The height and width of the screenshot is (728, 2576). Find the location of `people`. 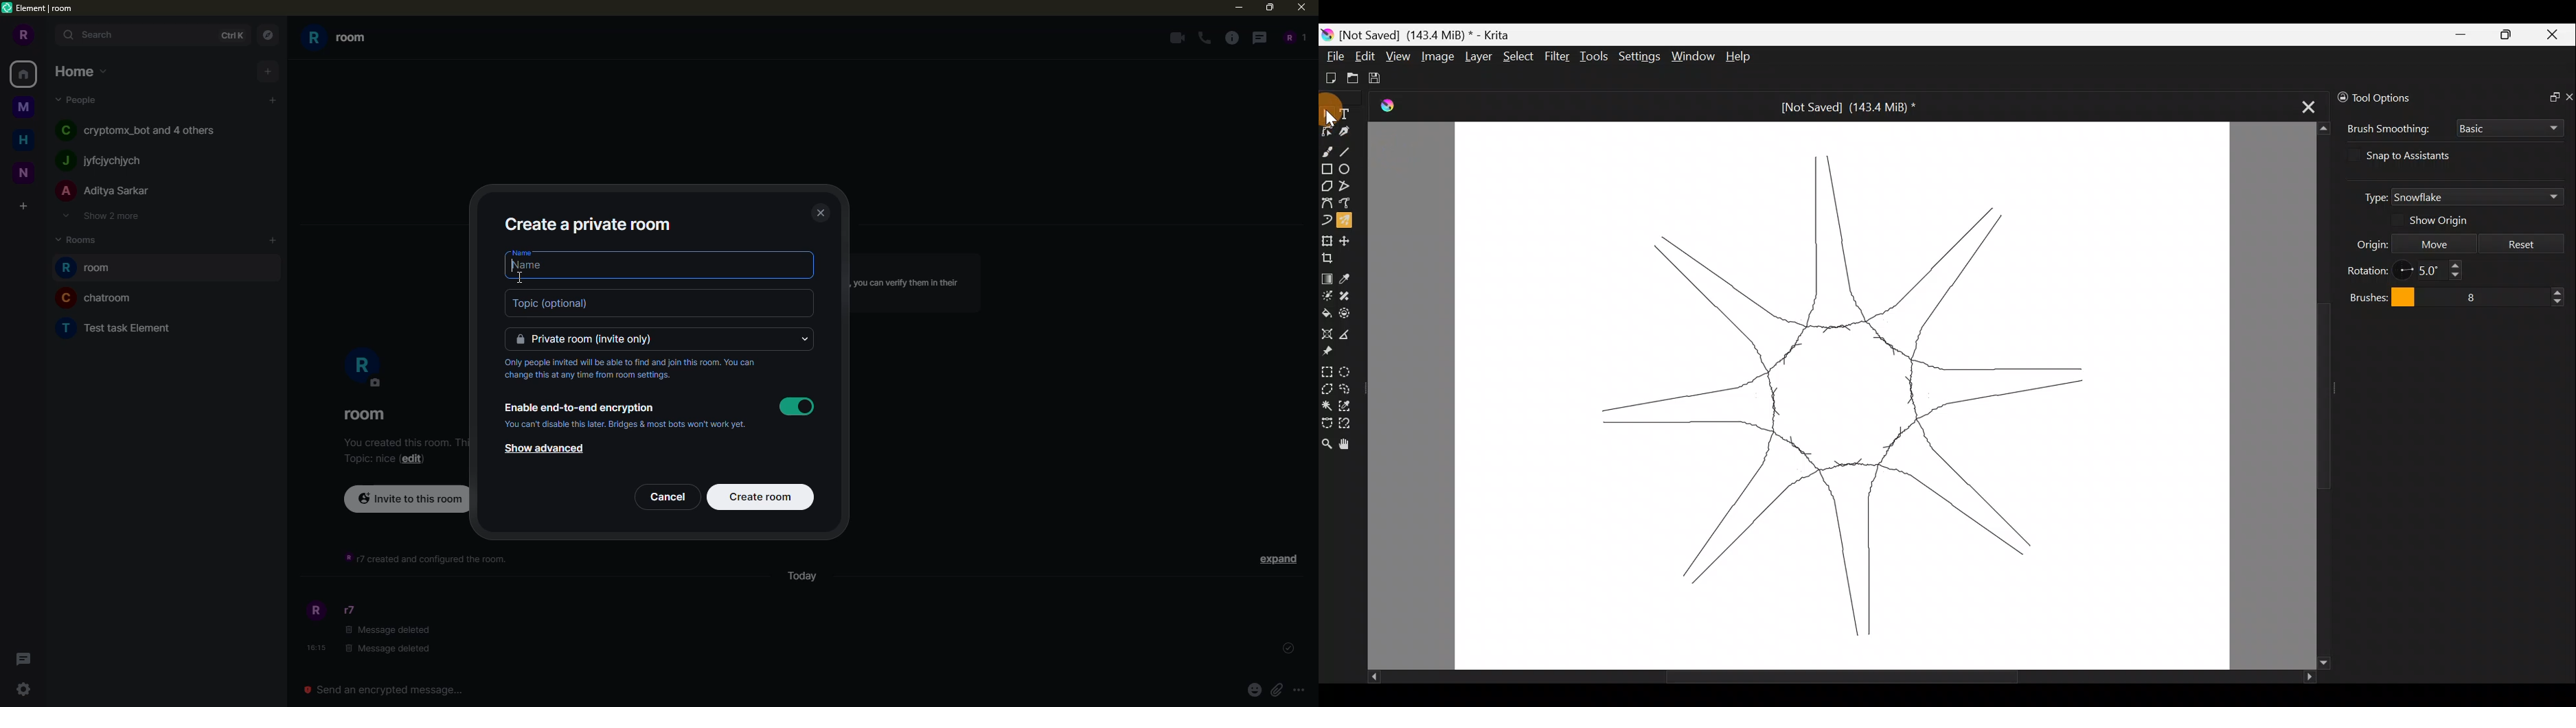

people is located at coordinates (105, 190).